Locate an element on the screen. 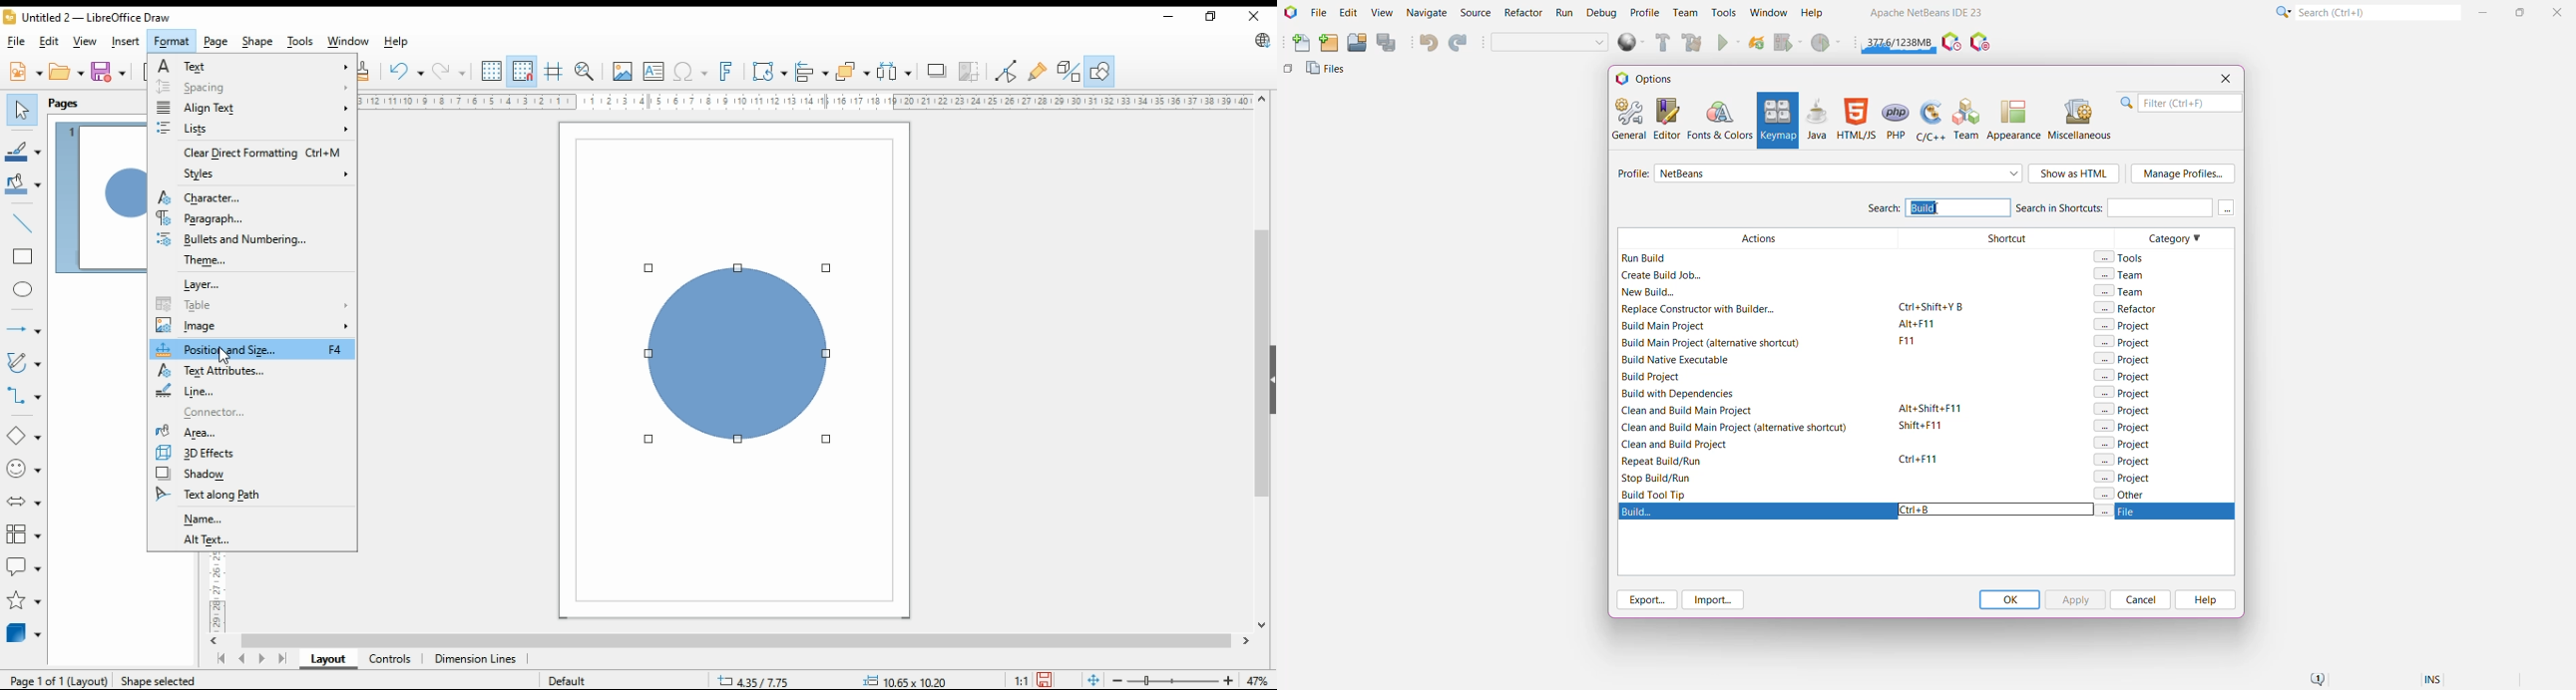  simple shapes is located at coordinates (22, 435).